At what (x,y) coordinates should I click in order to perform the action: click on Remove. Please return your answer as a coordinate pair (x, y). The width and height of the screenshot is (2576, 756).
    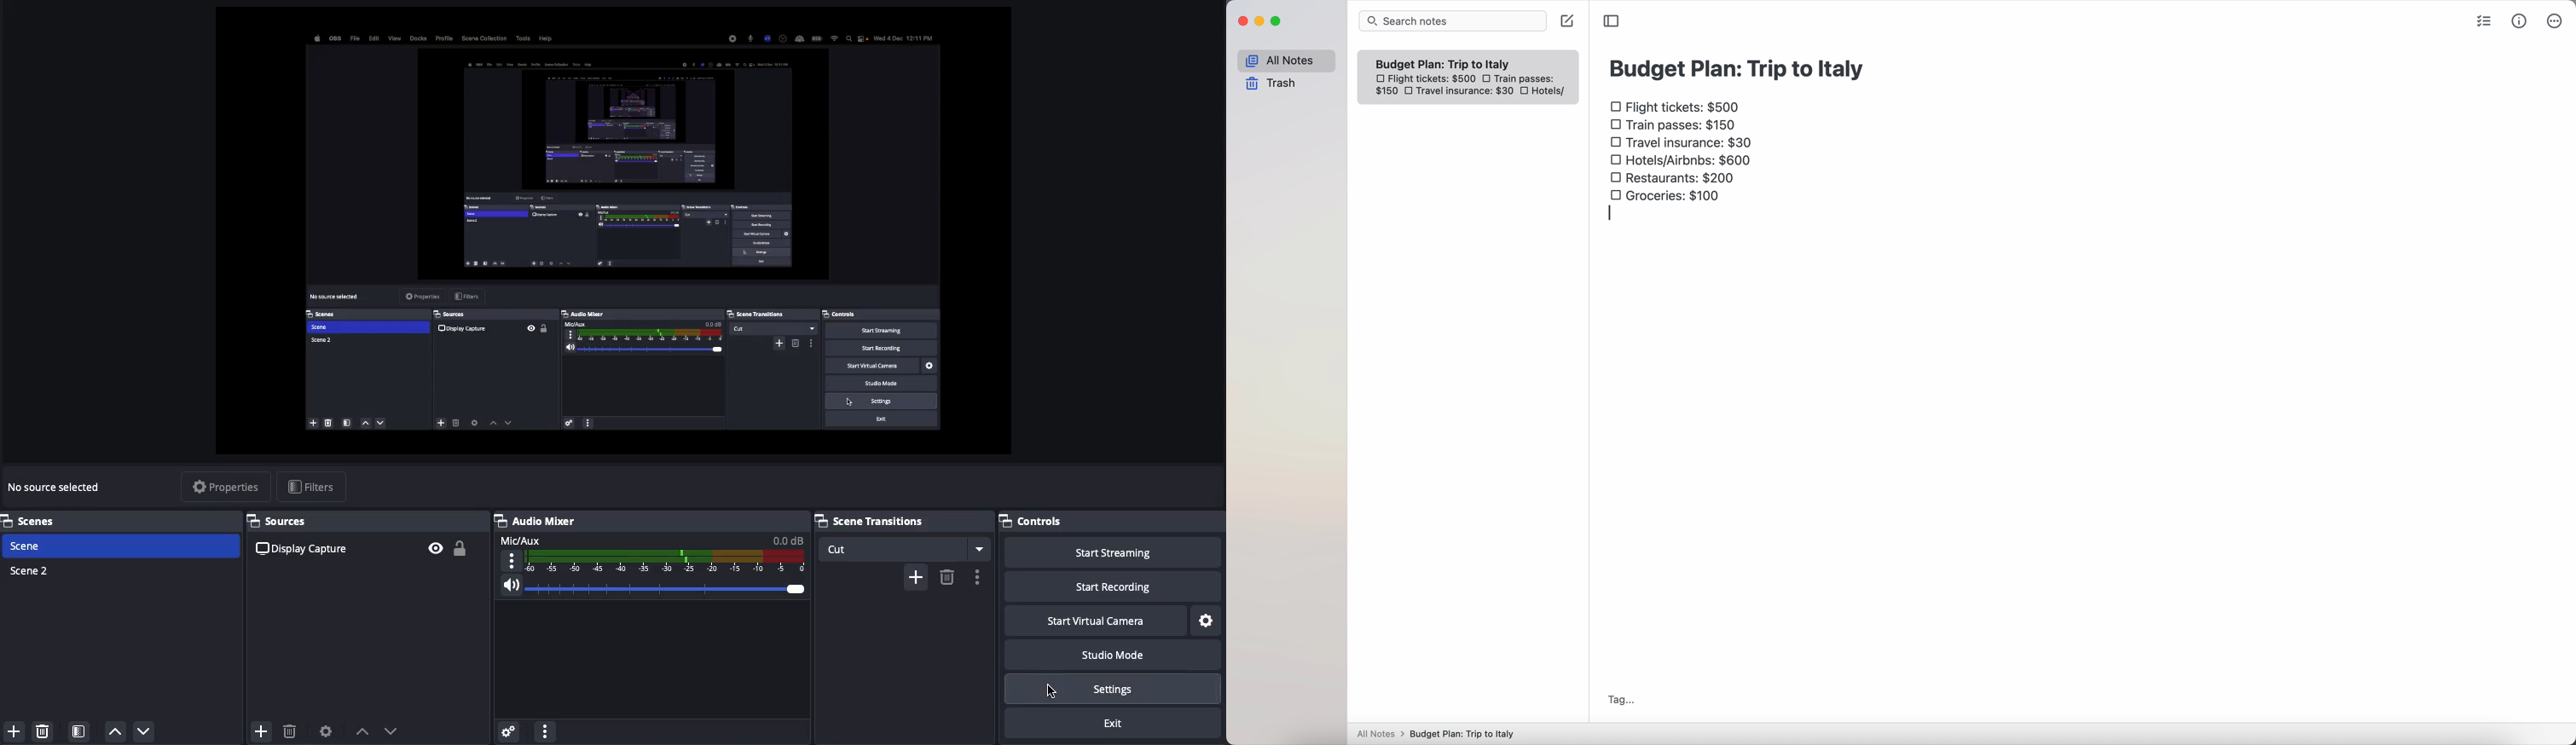
    Looking at the image, I should click on (949, 577).